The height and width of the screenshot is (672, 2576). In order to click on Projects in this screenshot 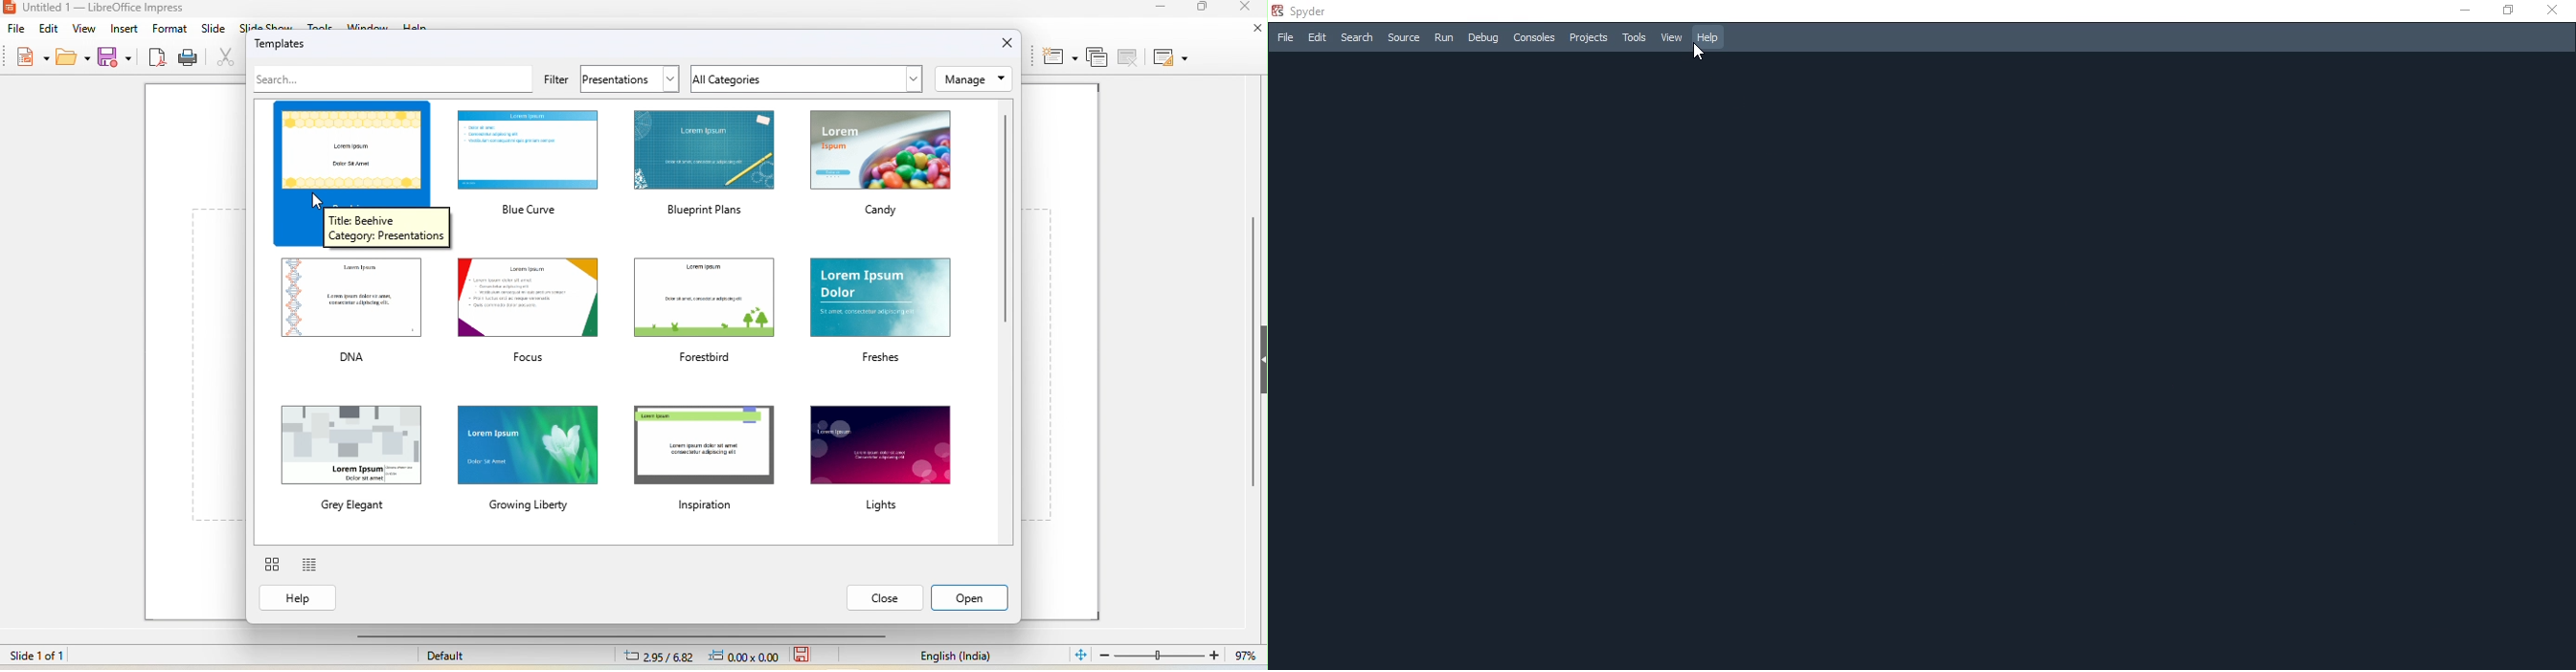, I will do `click(1590, 39)`.